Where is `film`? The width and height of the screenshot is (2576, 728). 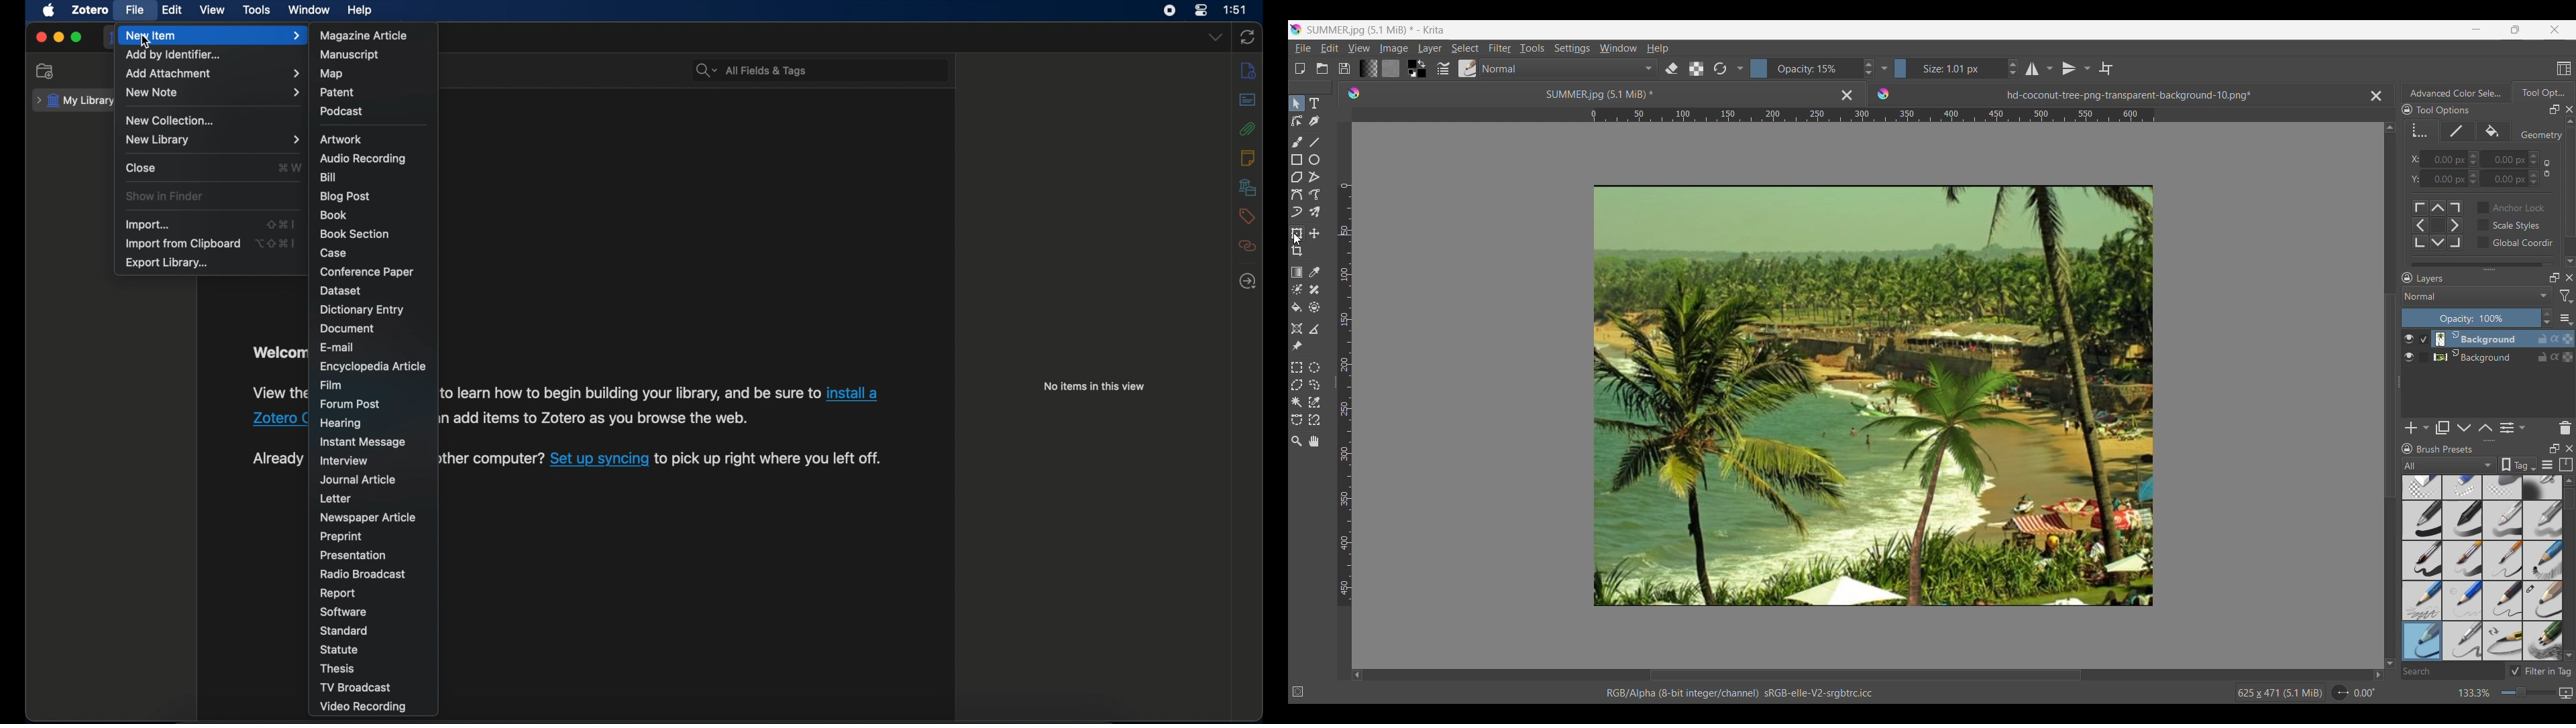 film is located at coordinates (331, 385).